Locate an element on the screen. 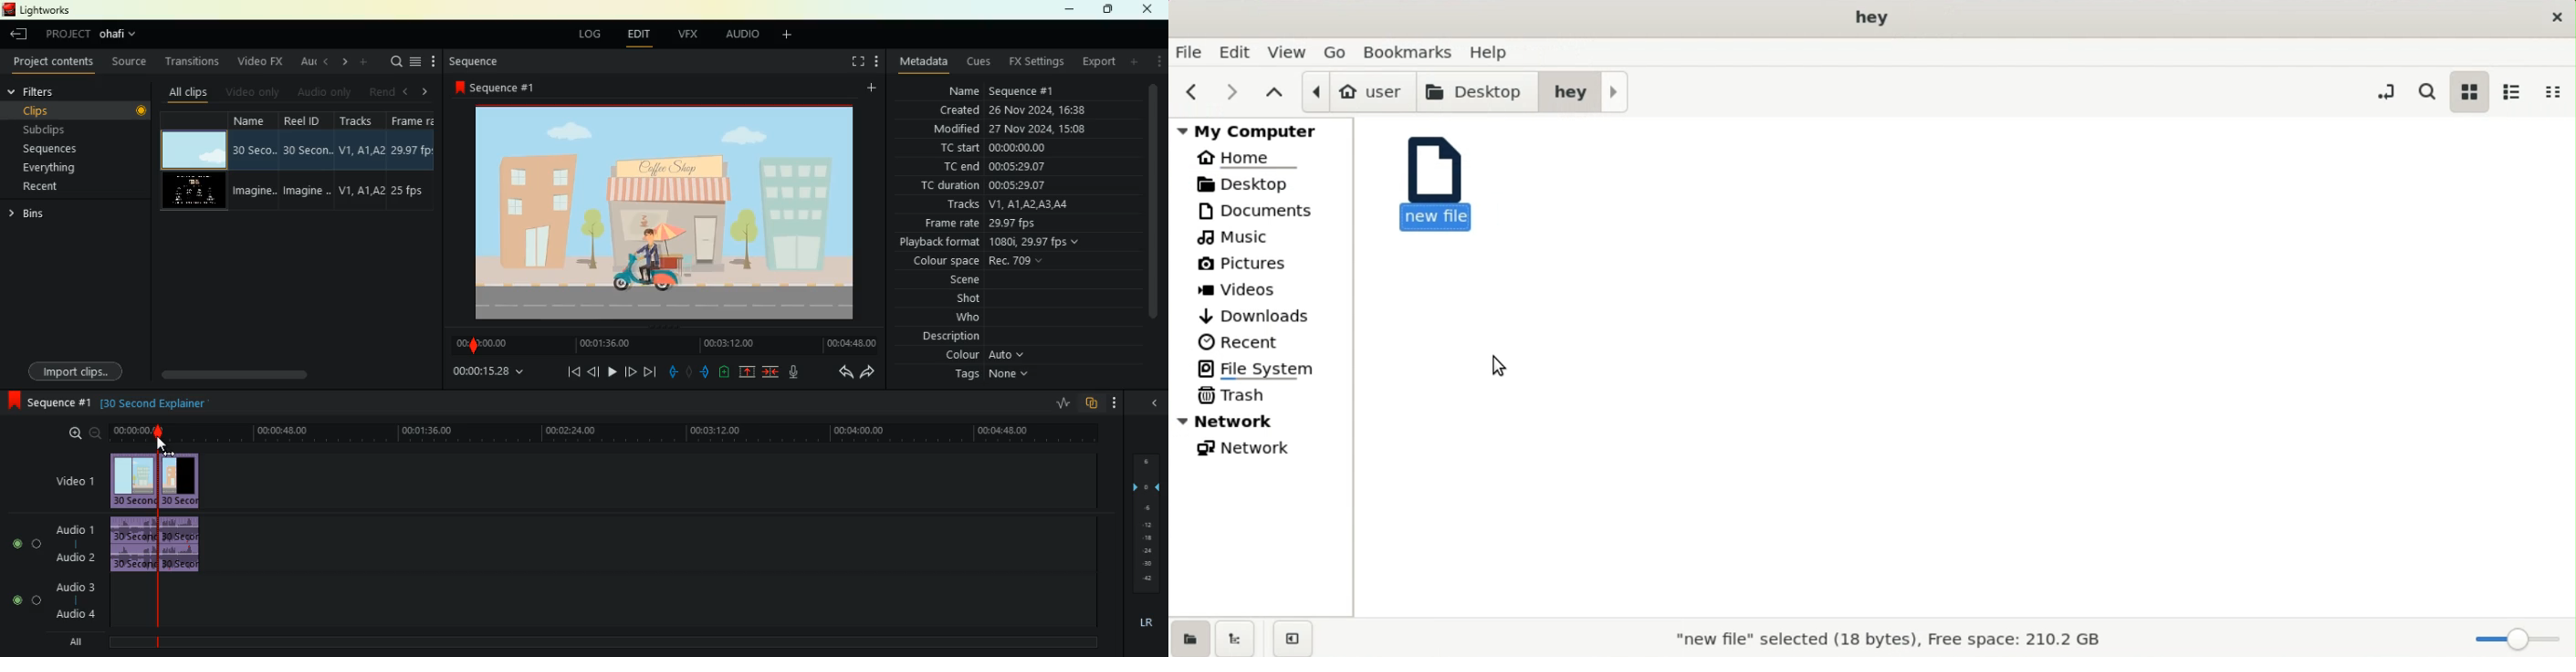 This screenshot has width=2576, height=672. audio only is located at coordinates (328, 91).